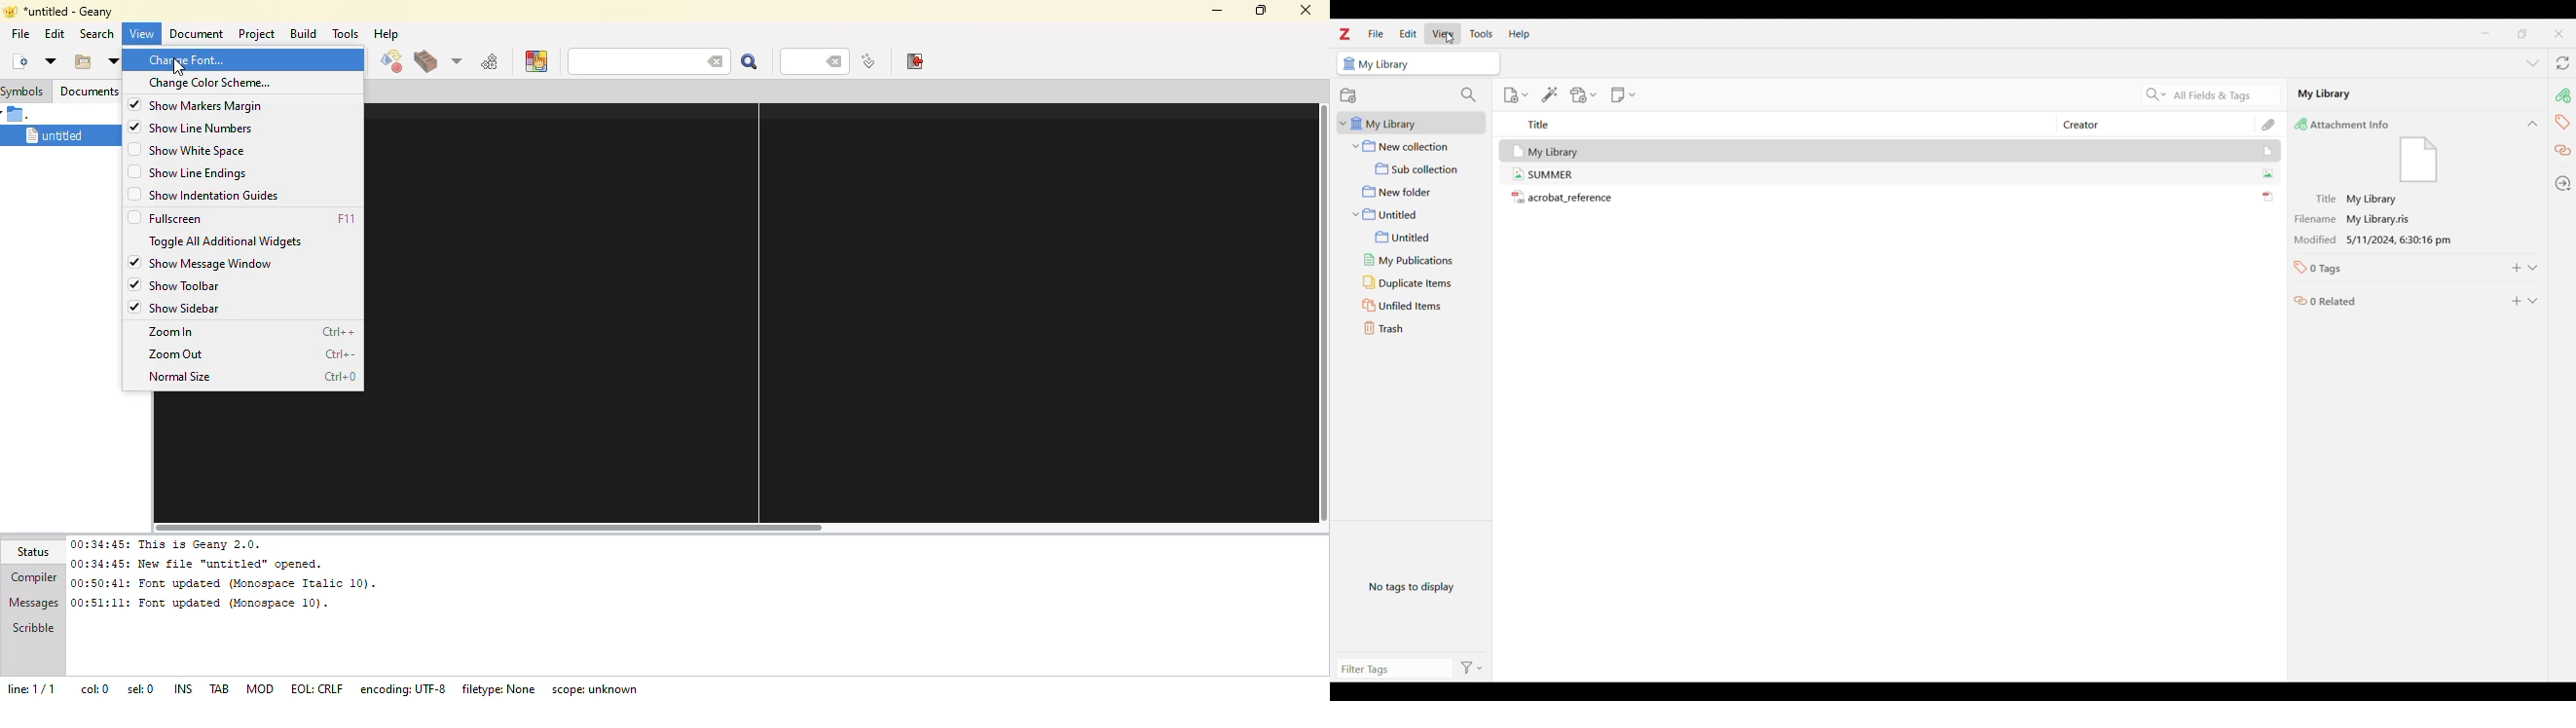 This screenshot has height=728, width=2576. I want to click on Expand related, so click(2532, 301).